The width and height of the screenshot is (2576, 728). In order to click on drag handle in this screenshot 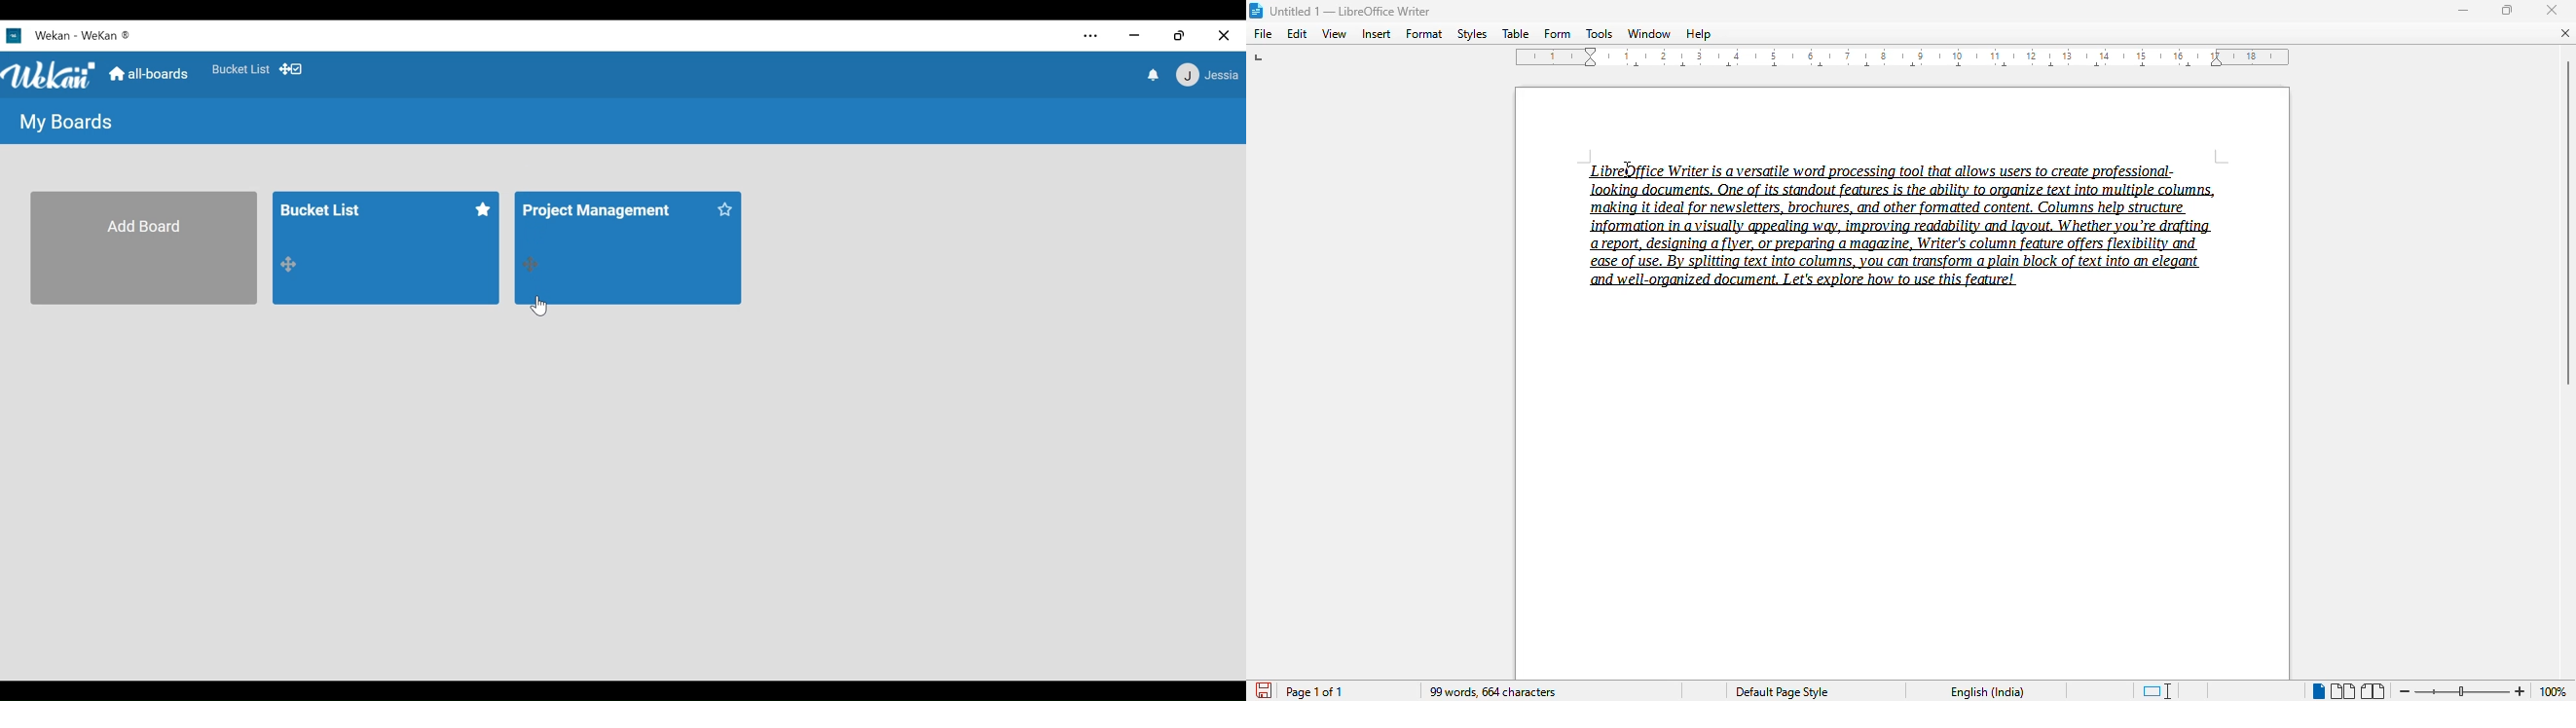, I will do `click(530, 264)`.